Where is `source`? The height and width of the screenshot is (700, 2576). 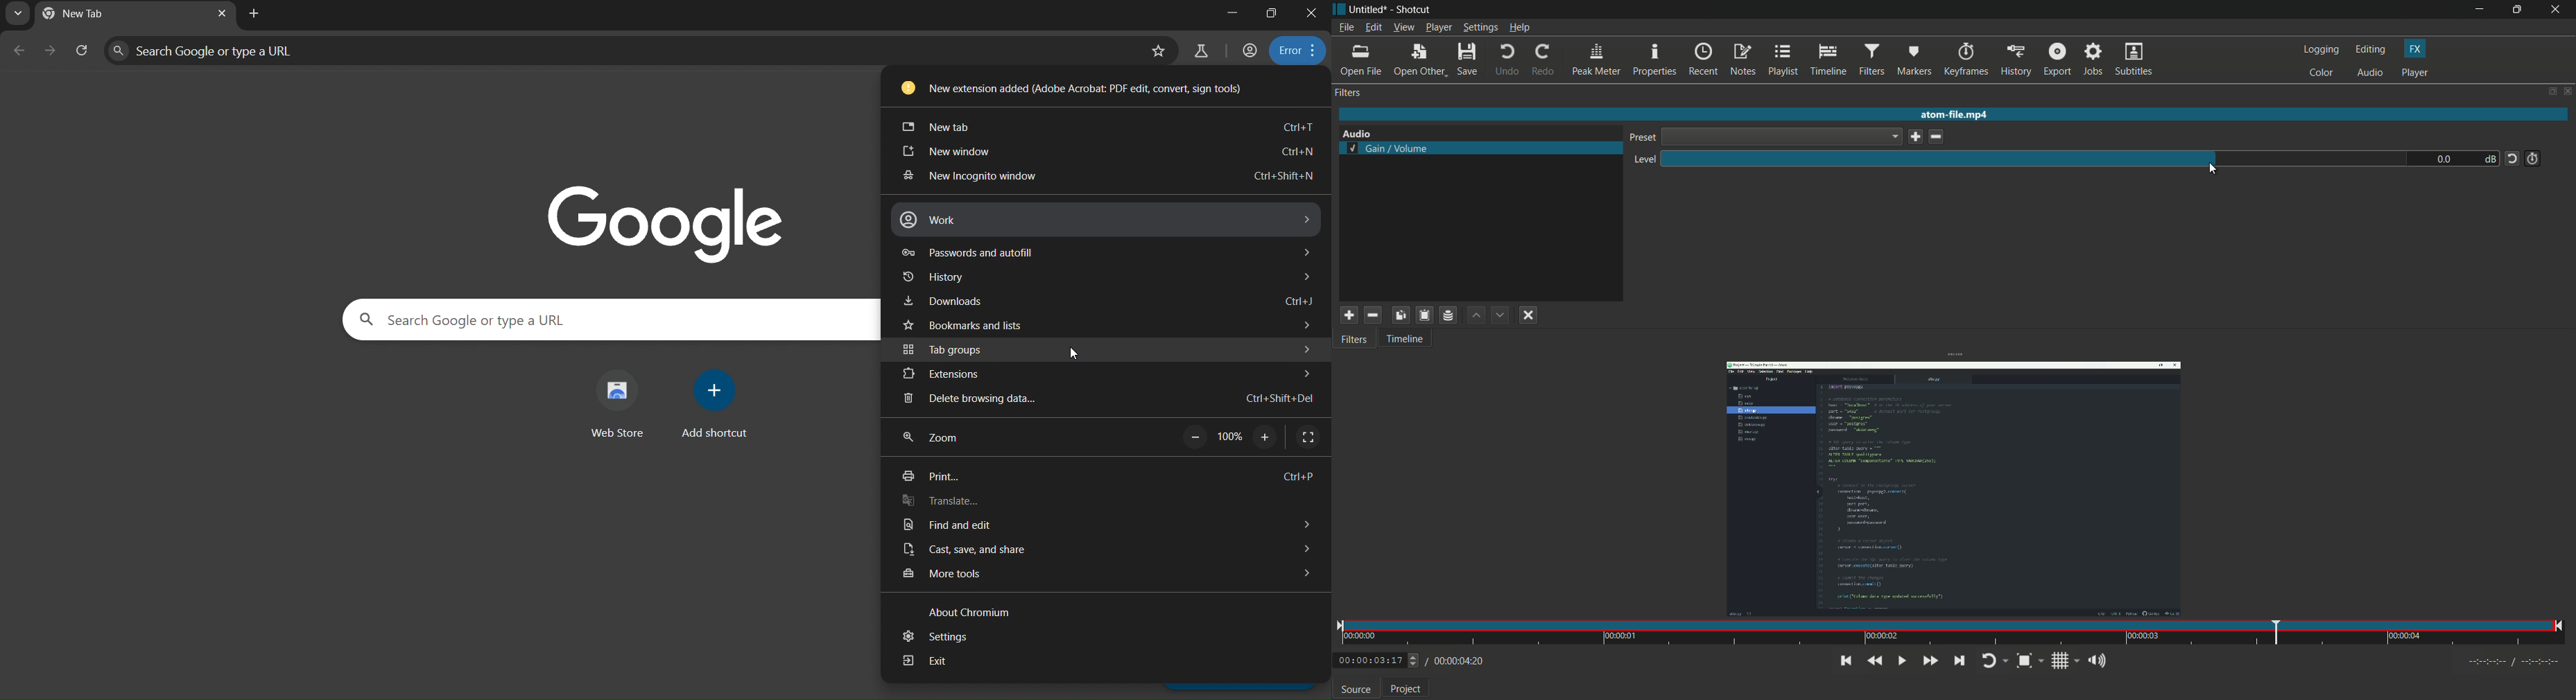
source is located at coordinates (1356, 689).